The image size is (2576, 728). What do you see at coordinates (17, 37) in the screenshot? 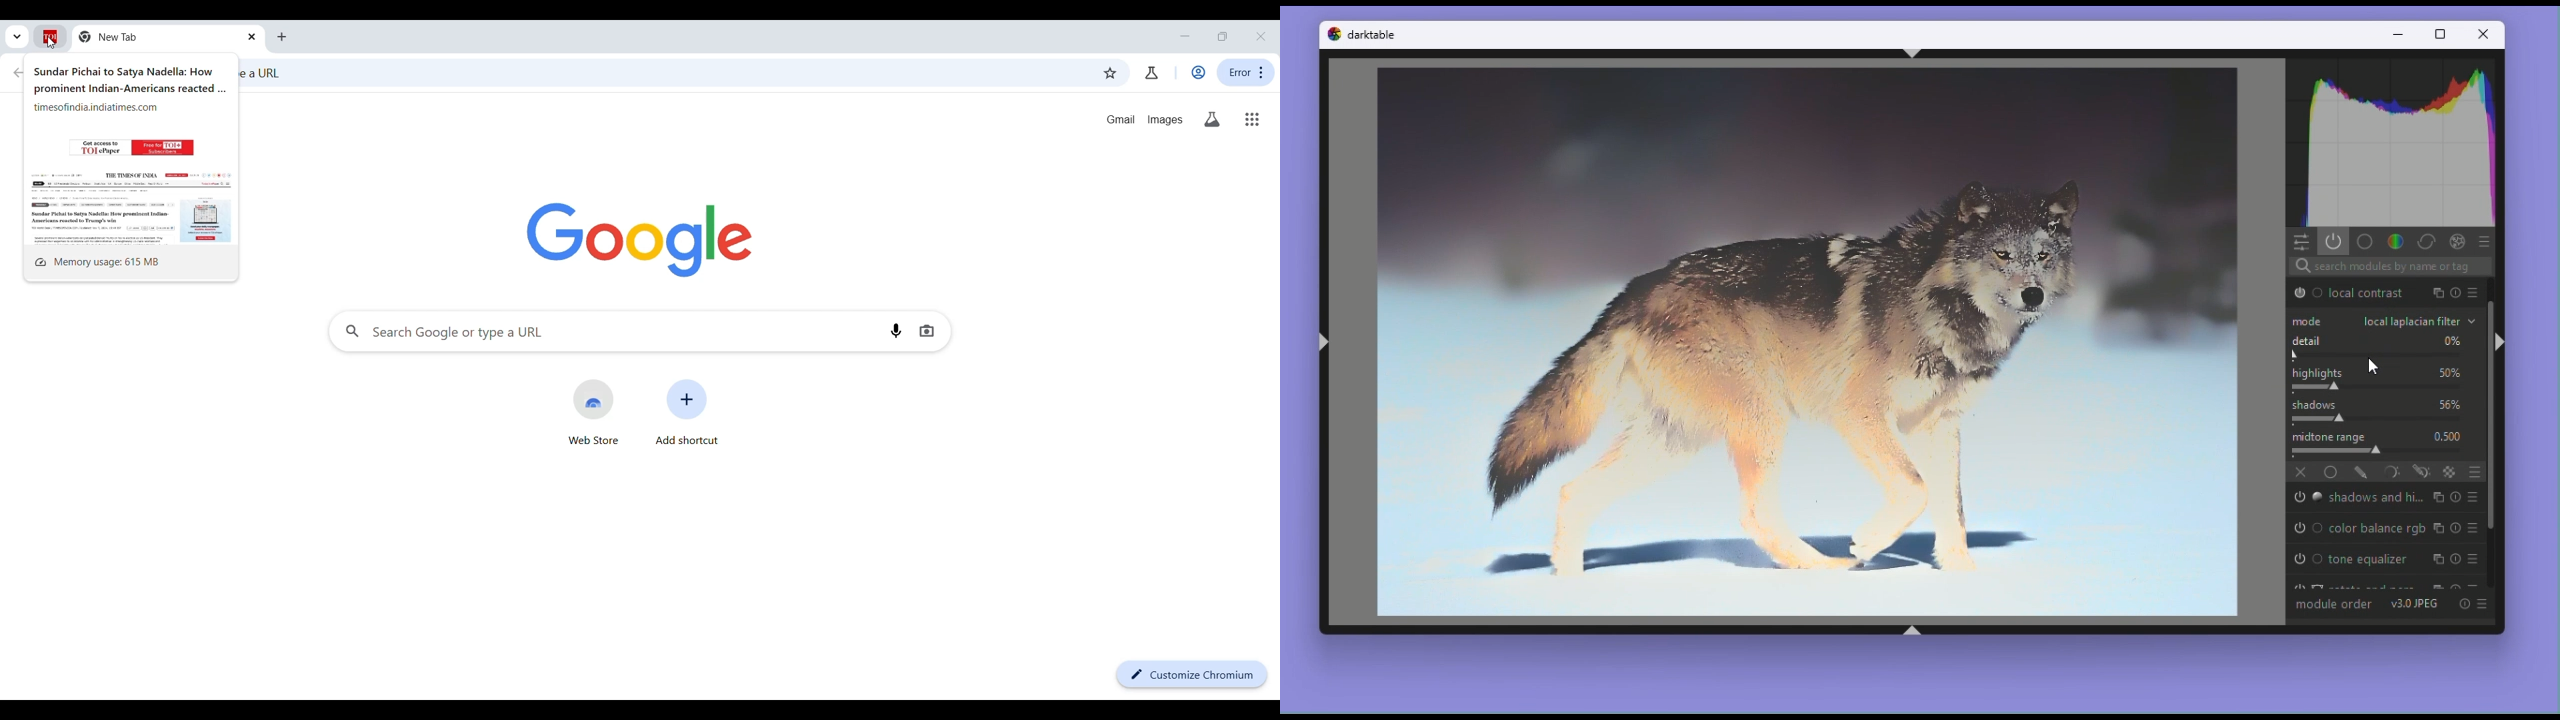
I see `Search tabs` at bounding box center [17, 37].